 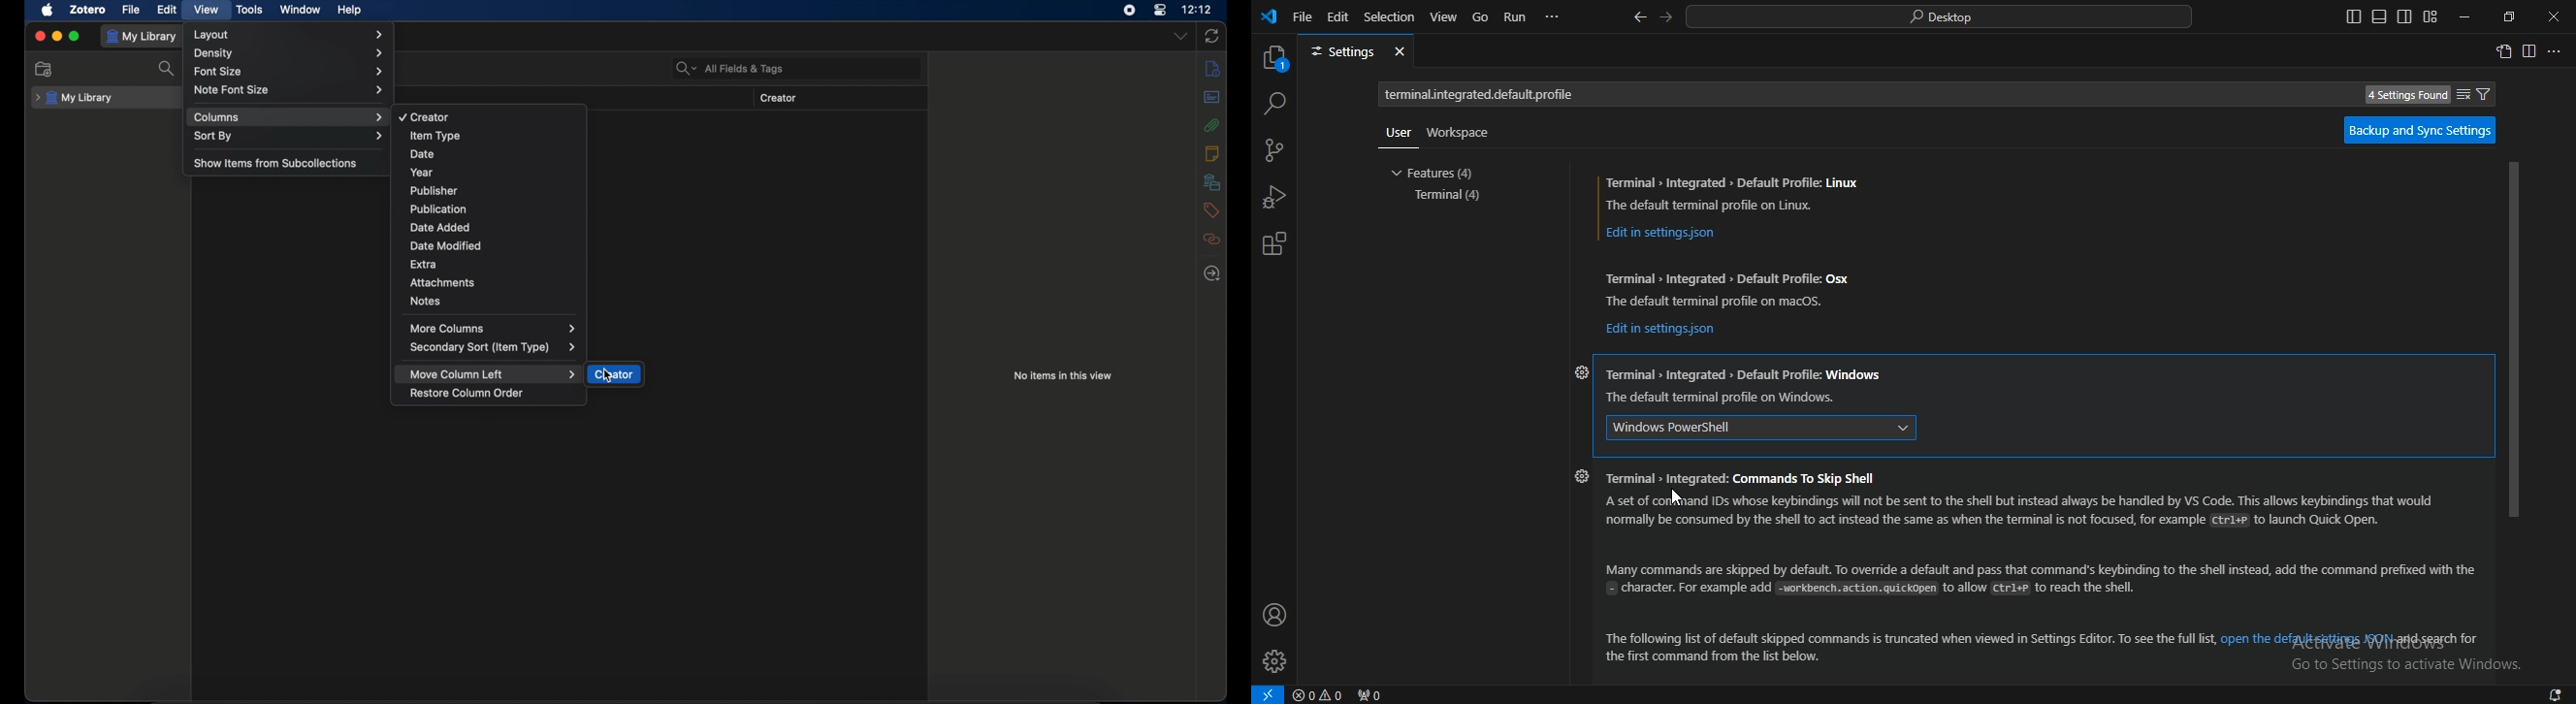 What do you see at coordinates (608, 375) in the screenshot?
I see `cursor` at bounding box center [608, 375].